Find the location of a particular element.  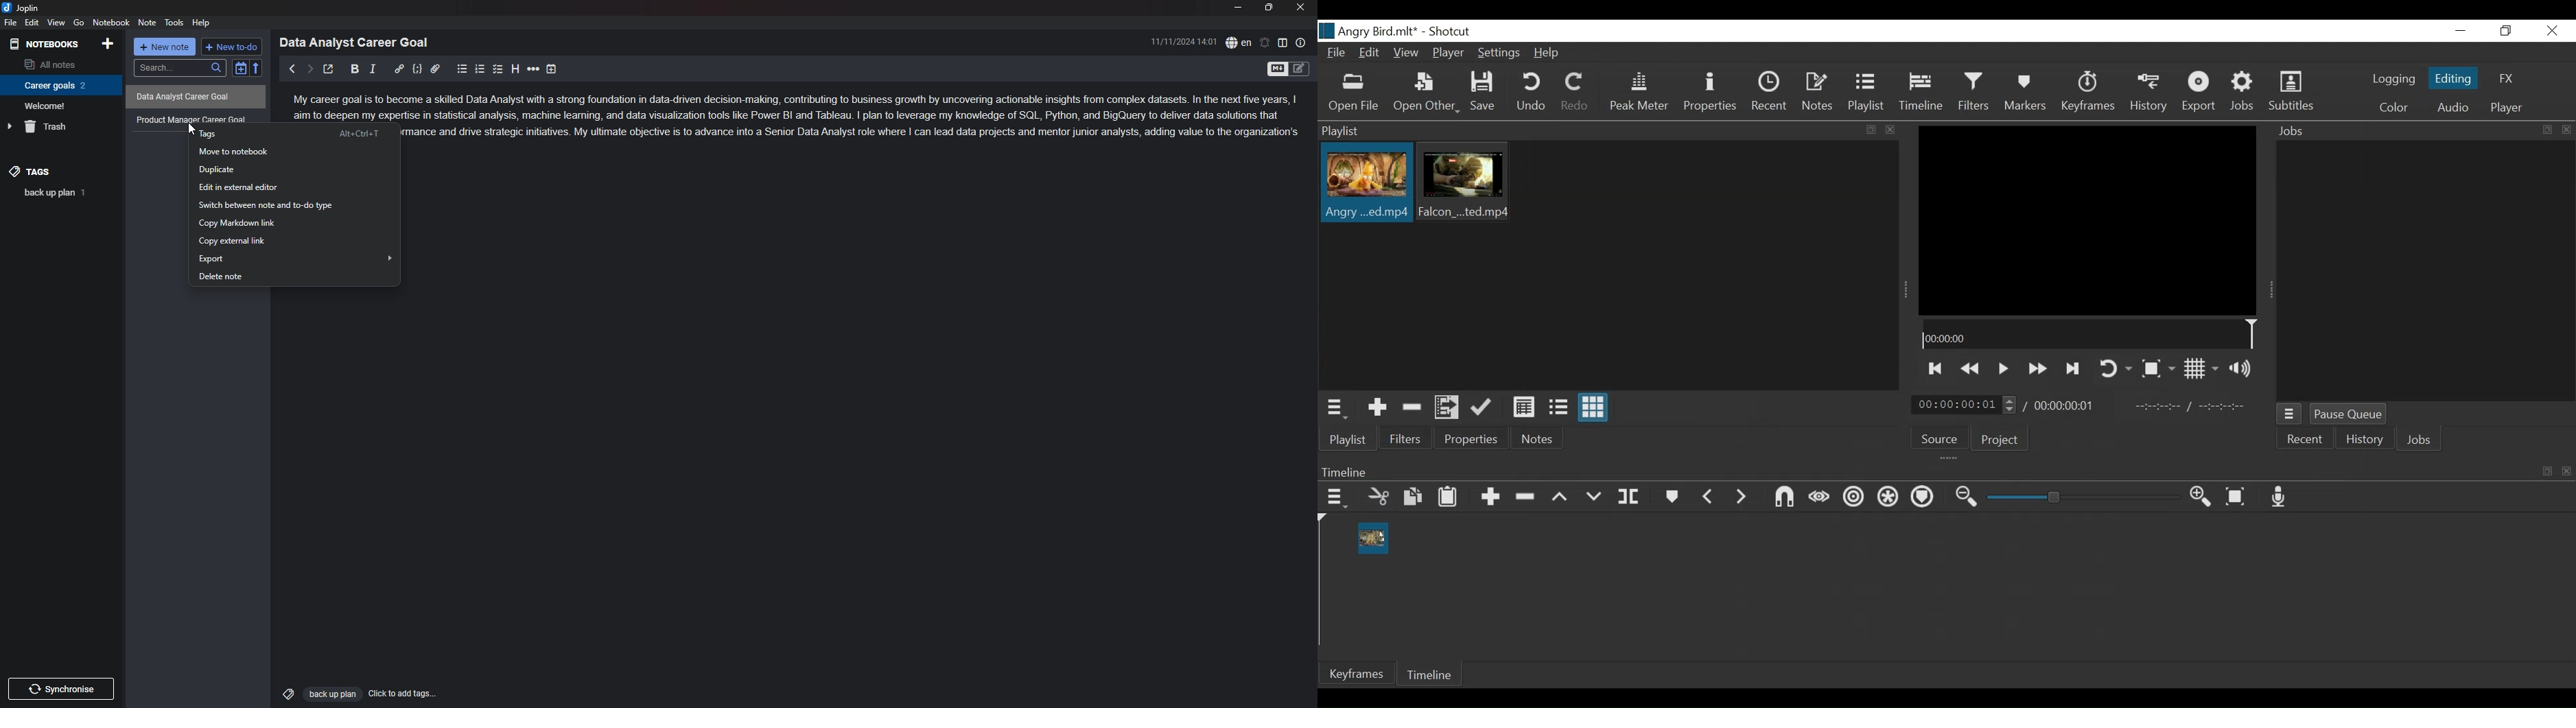

Notes is located at coordinates (1537, 439).